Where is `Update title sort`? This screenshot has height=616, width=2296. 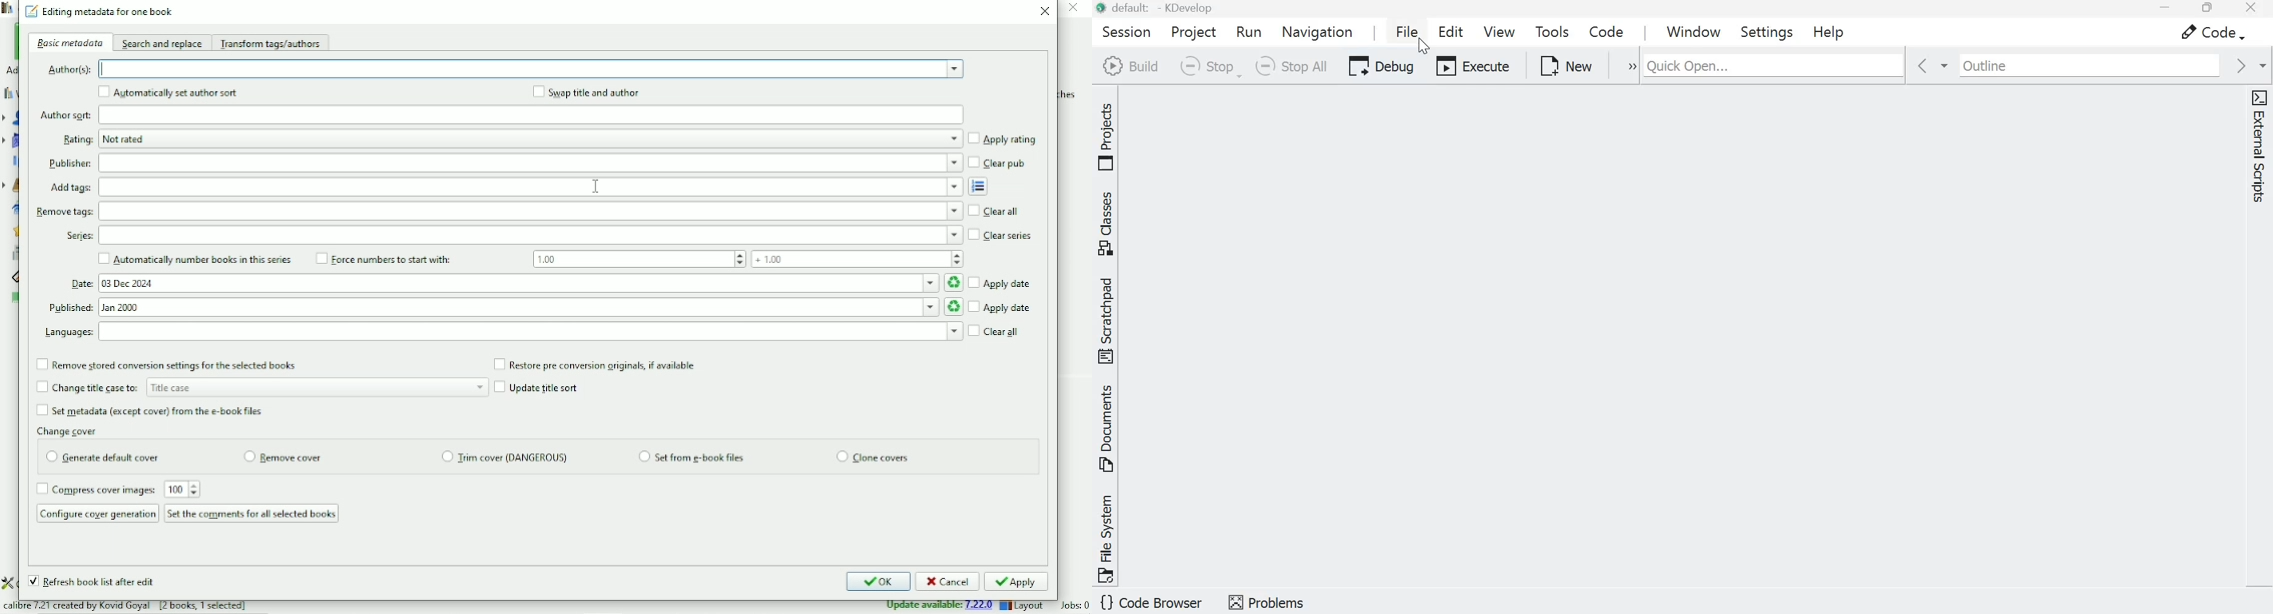 Update title sort is located at coordinates (540, 387).